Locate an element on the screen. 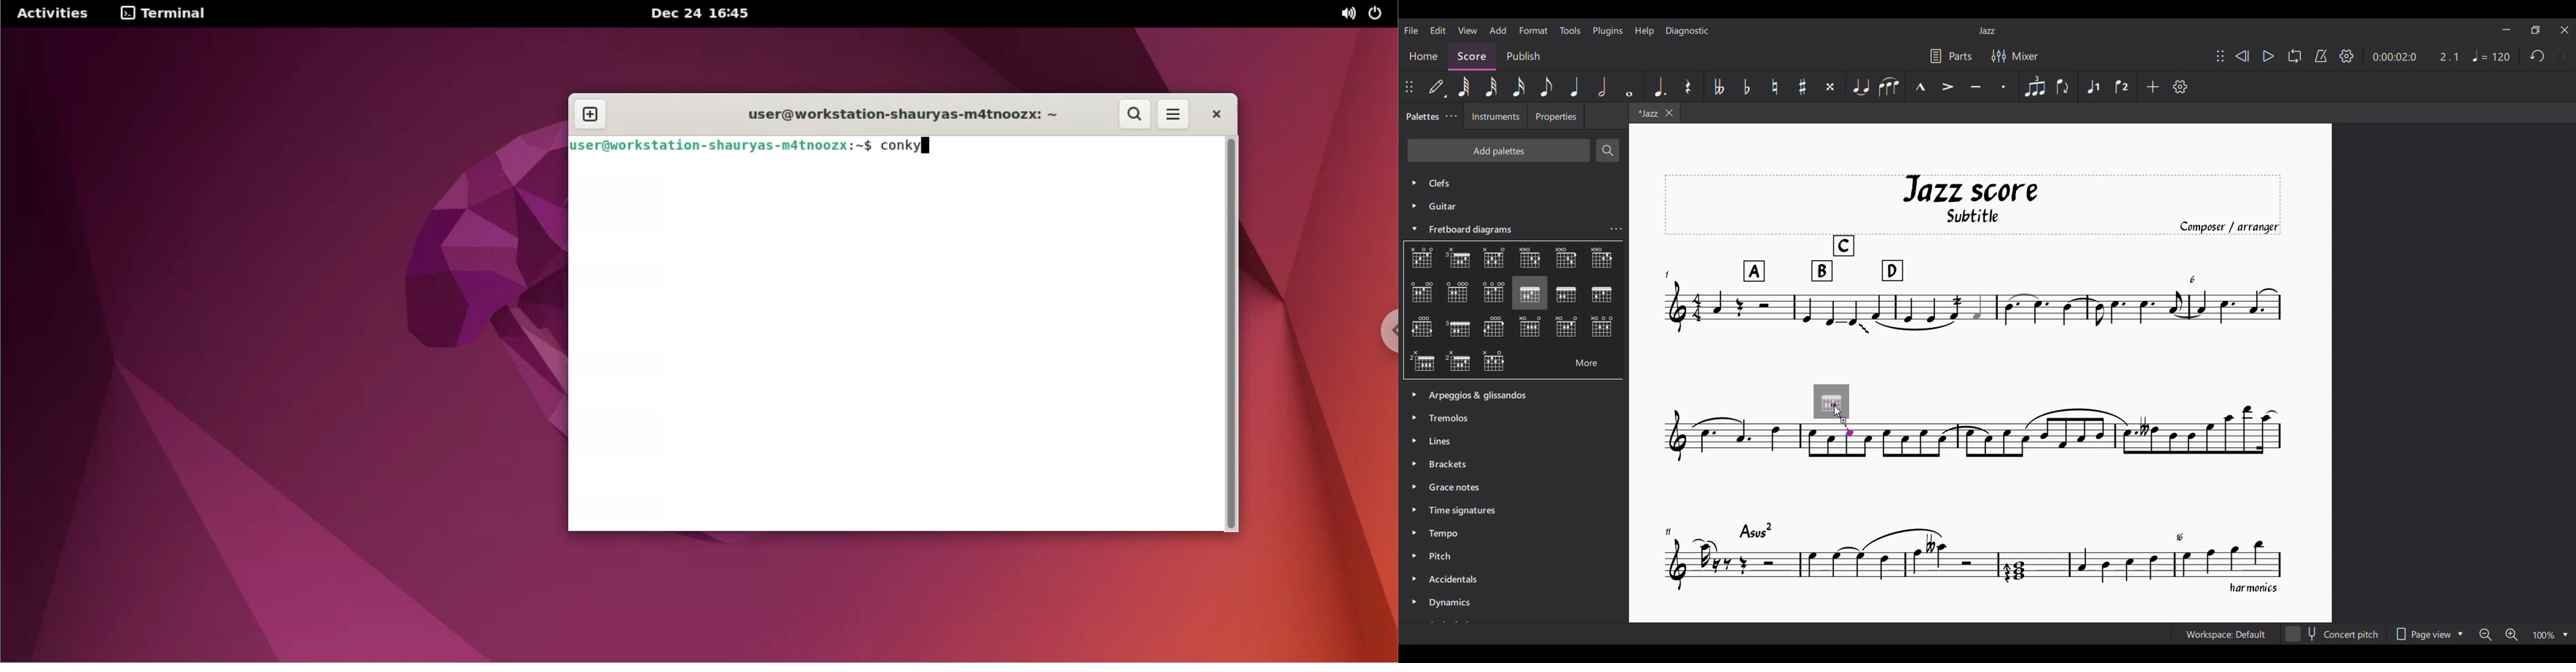 This screenshot has height=672, width=2576. Freetboard is located at coordinates (1477, 230).